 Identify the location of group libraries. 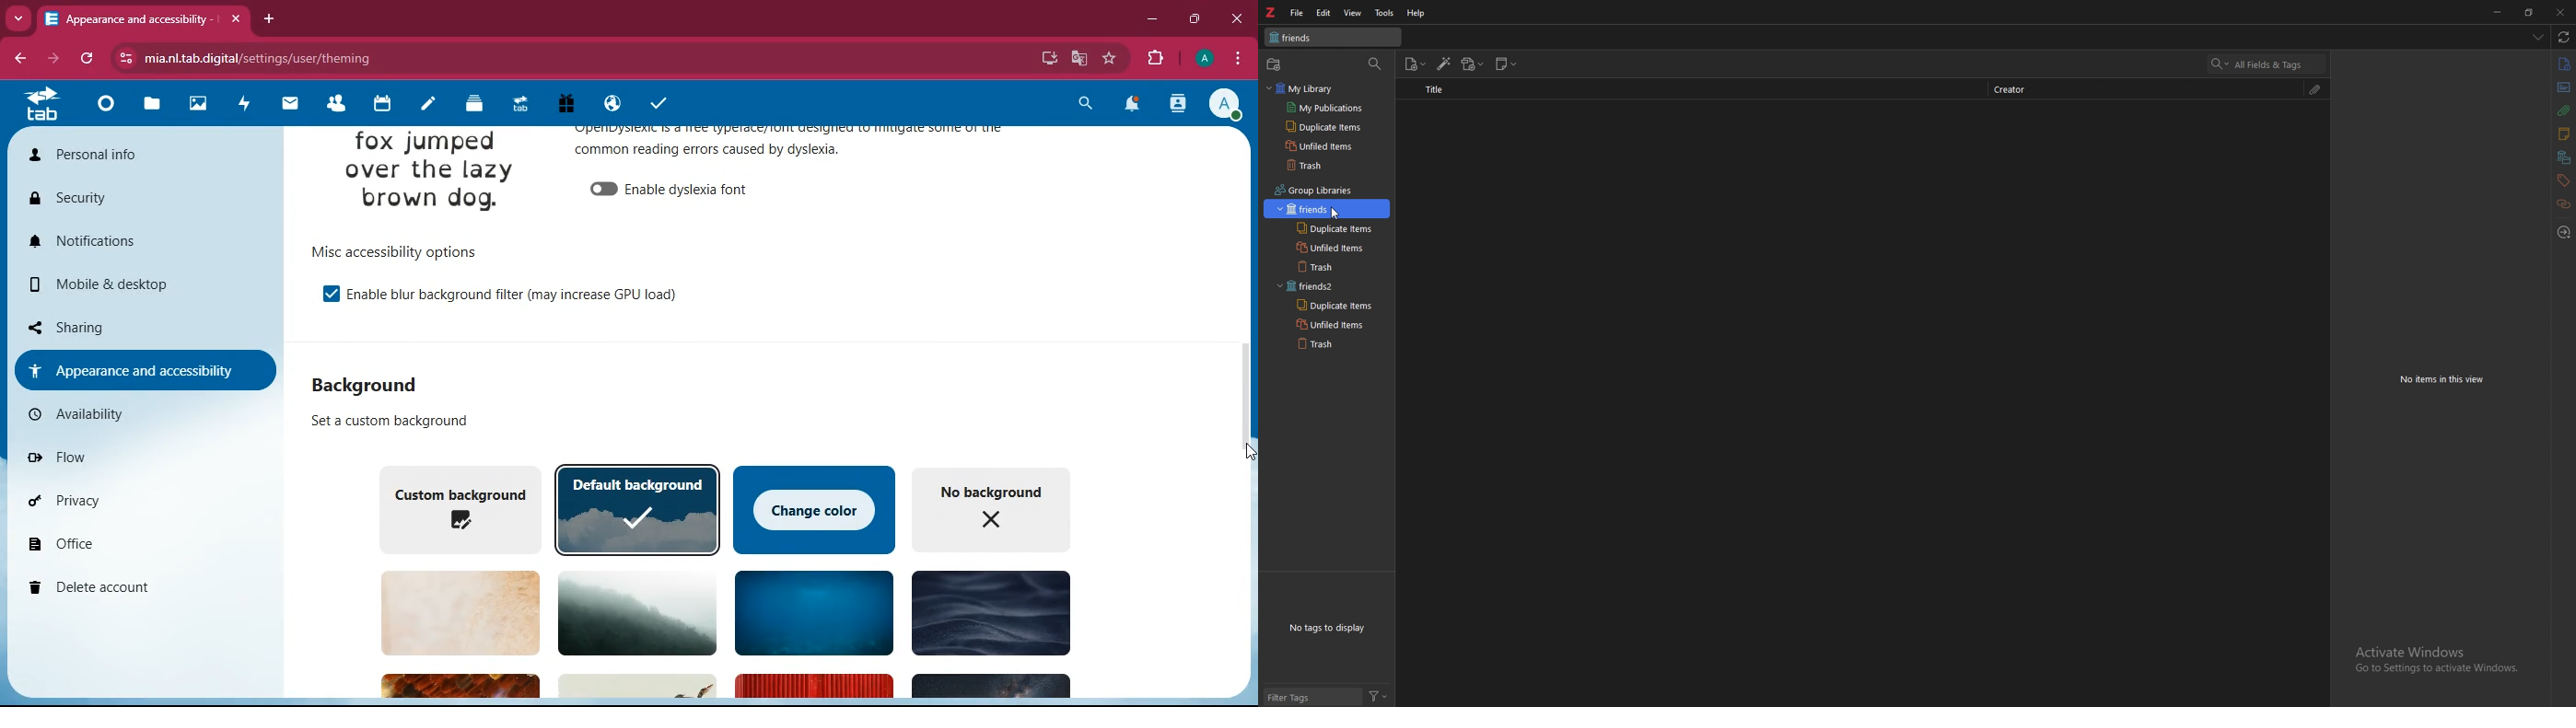
(1310, 188).